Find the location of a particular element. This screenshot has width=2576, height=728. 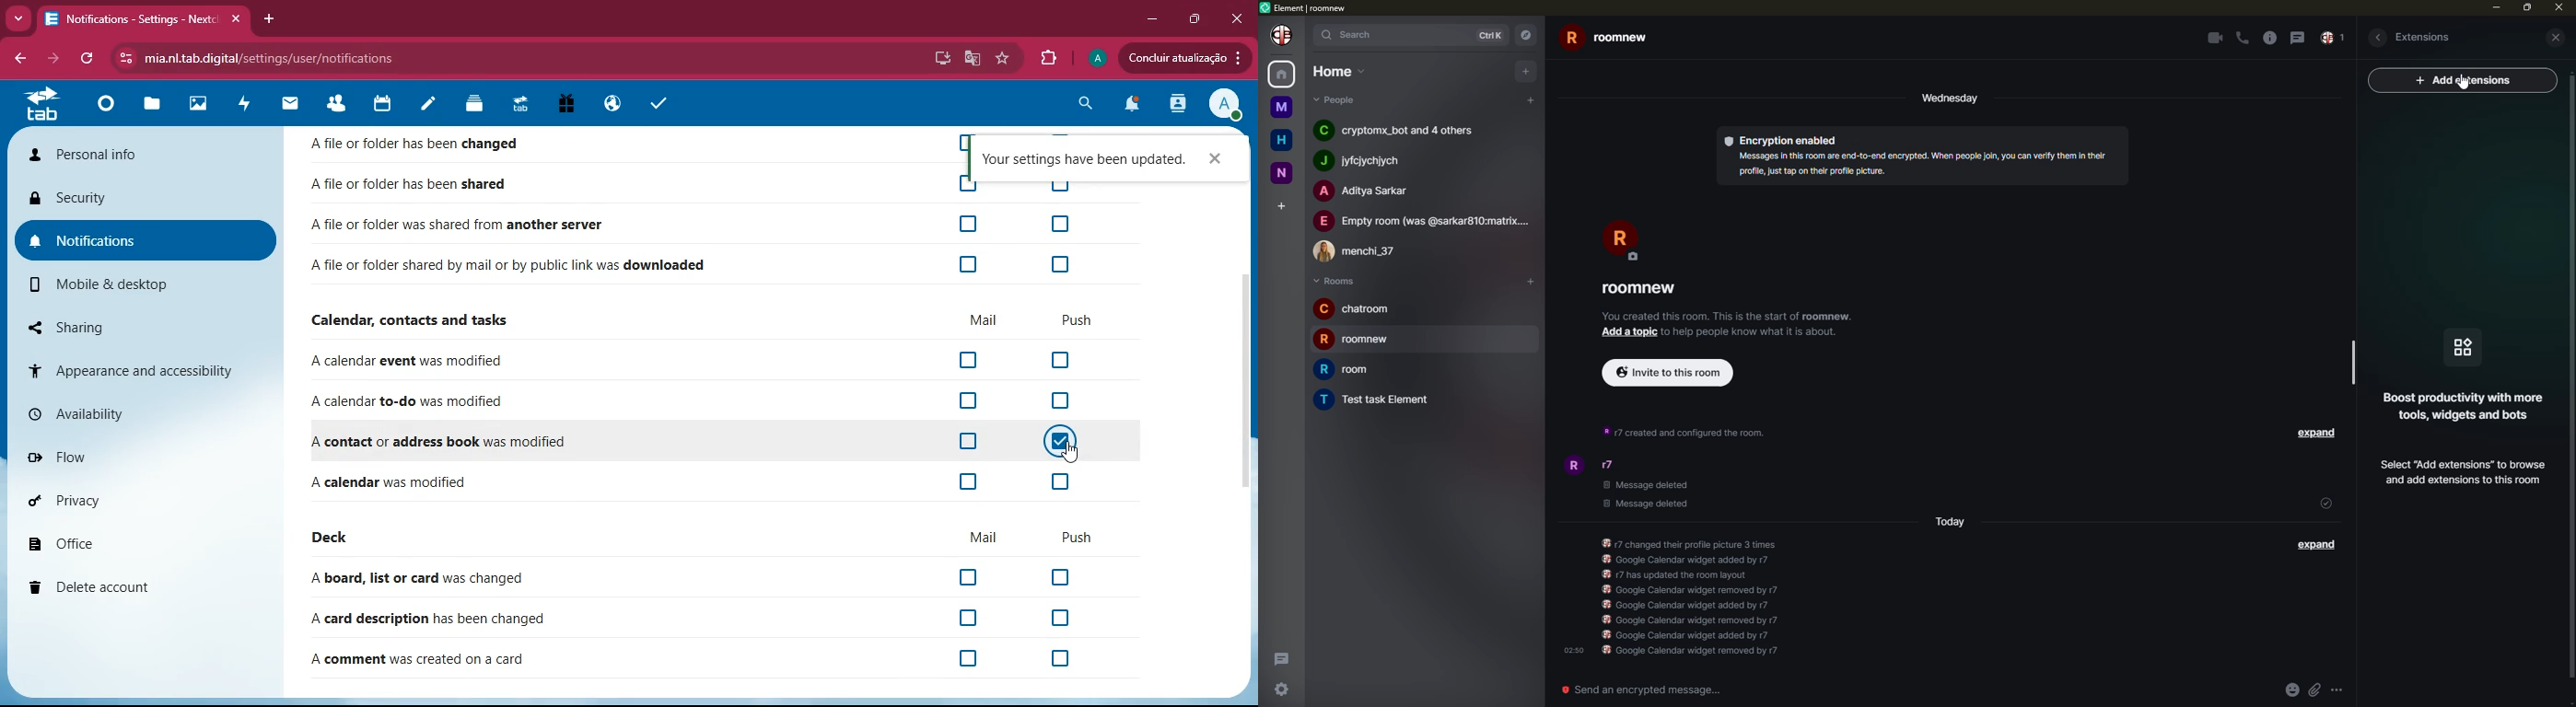

sent is located at coordinates (2325, 502).